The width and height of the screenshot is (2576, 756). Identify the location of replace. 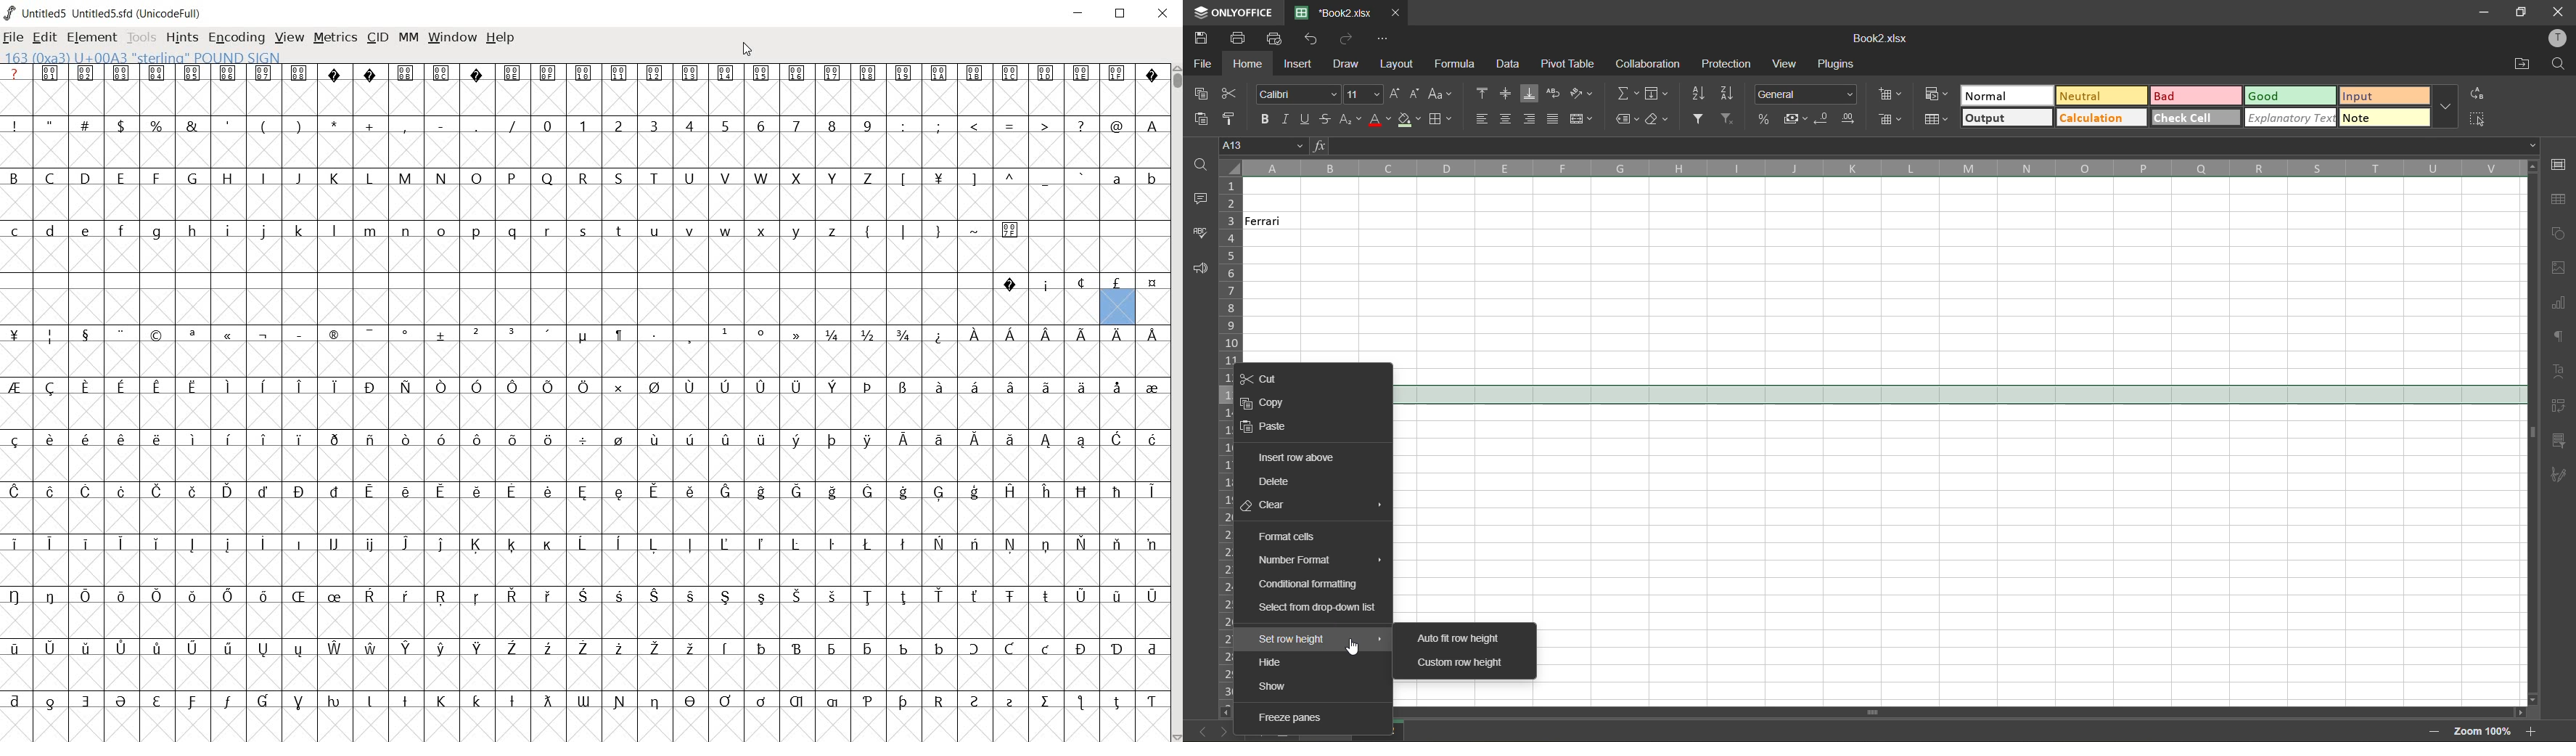
(2475, 92).